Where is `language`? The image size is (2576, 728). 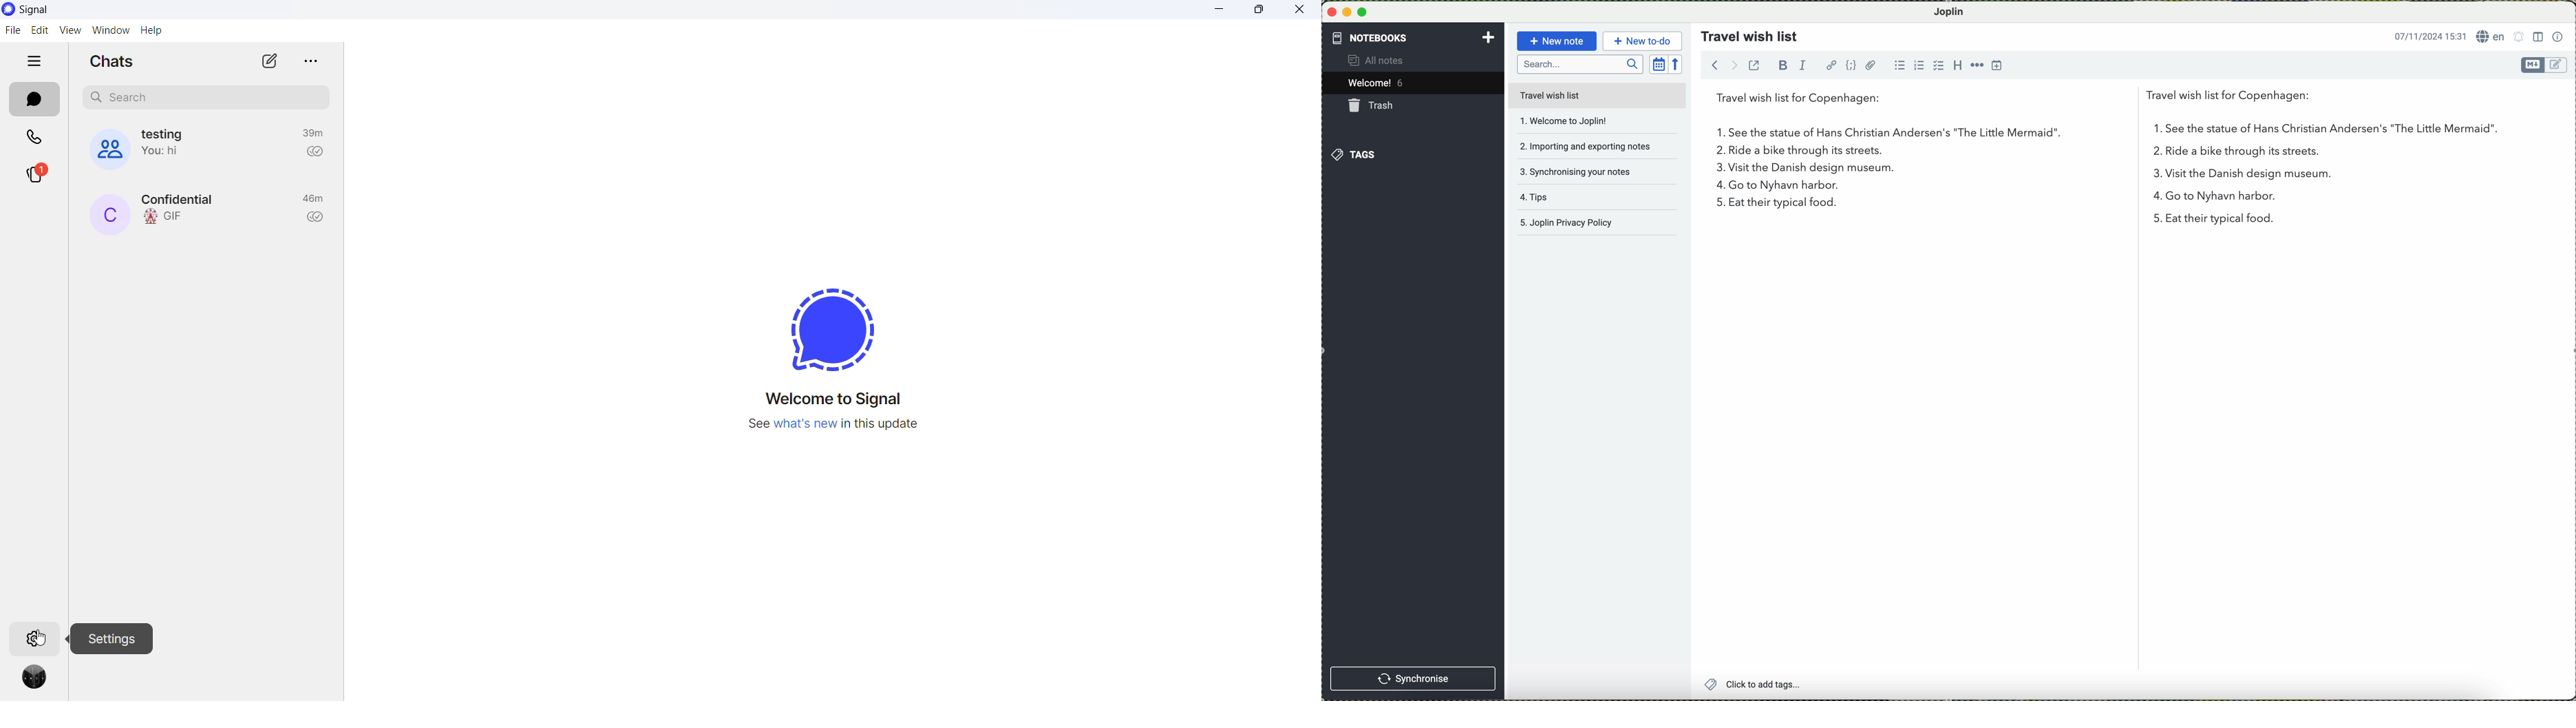 language is located at coordinates (2491, 37).